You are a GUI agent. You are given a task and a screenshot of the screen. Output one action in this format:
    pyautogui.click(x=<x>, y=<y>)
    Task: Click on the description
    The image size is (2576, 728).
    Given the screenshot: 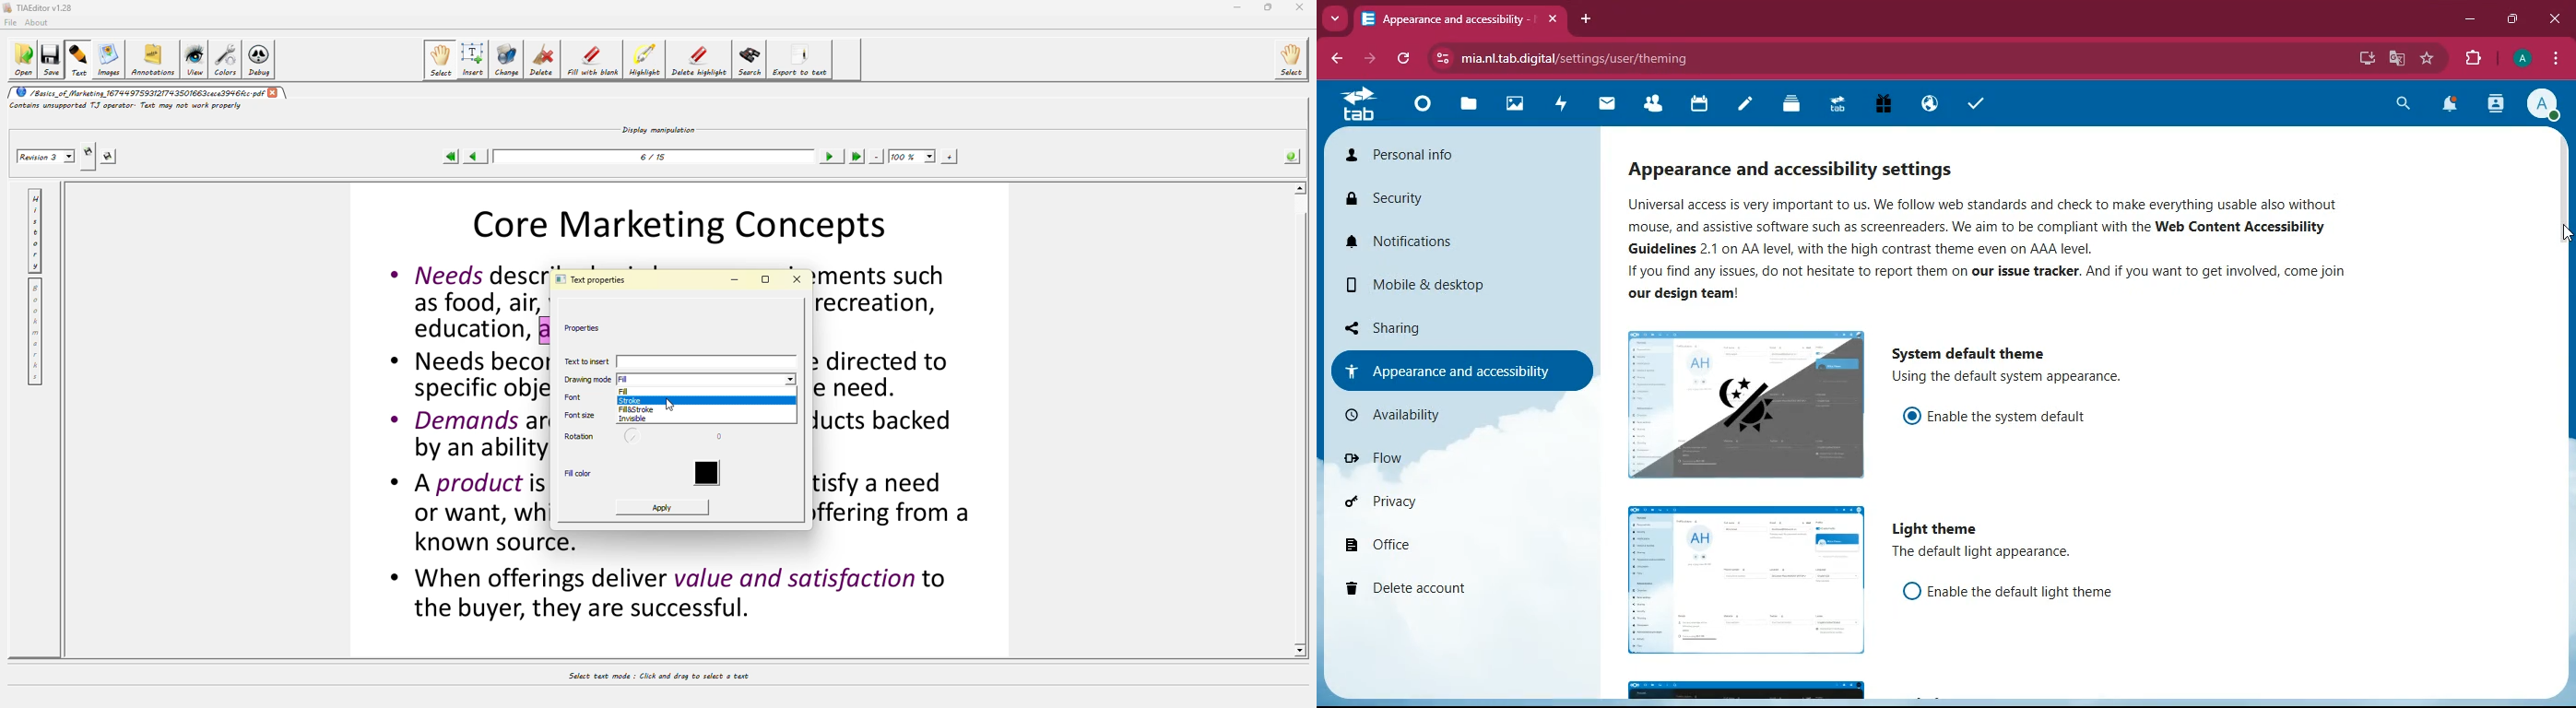 What is the action you would take?
    pyautogui.click(x=1976, y=553)
    